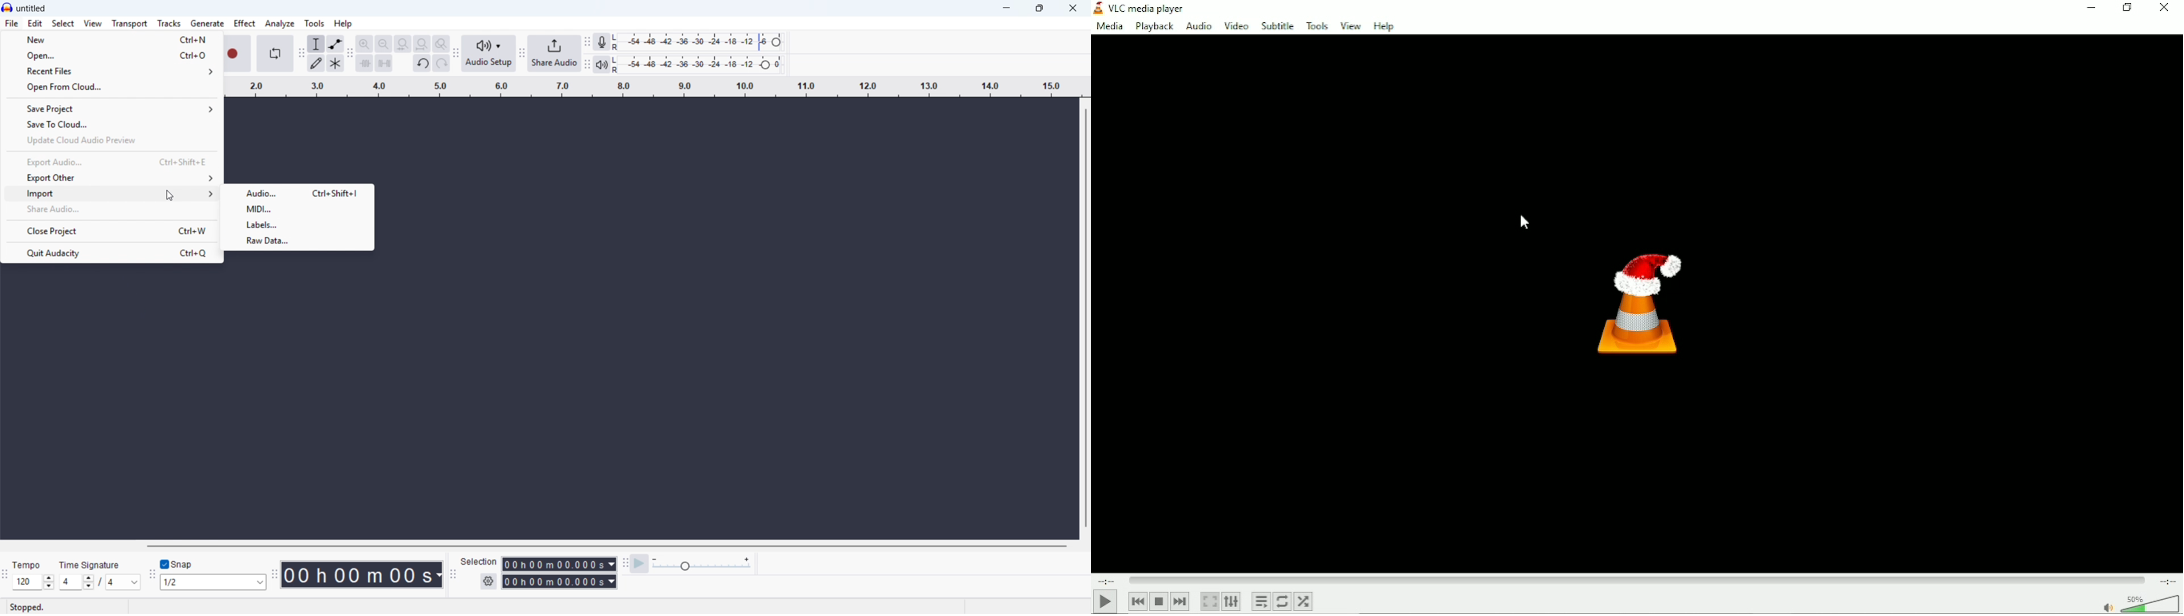 Image resolution: width=2184 pixels, height=616 pixels. I want to click on Playback metre toolbar , so click(588, 65).